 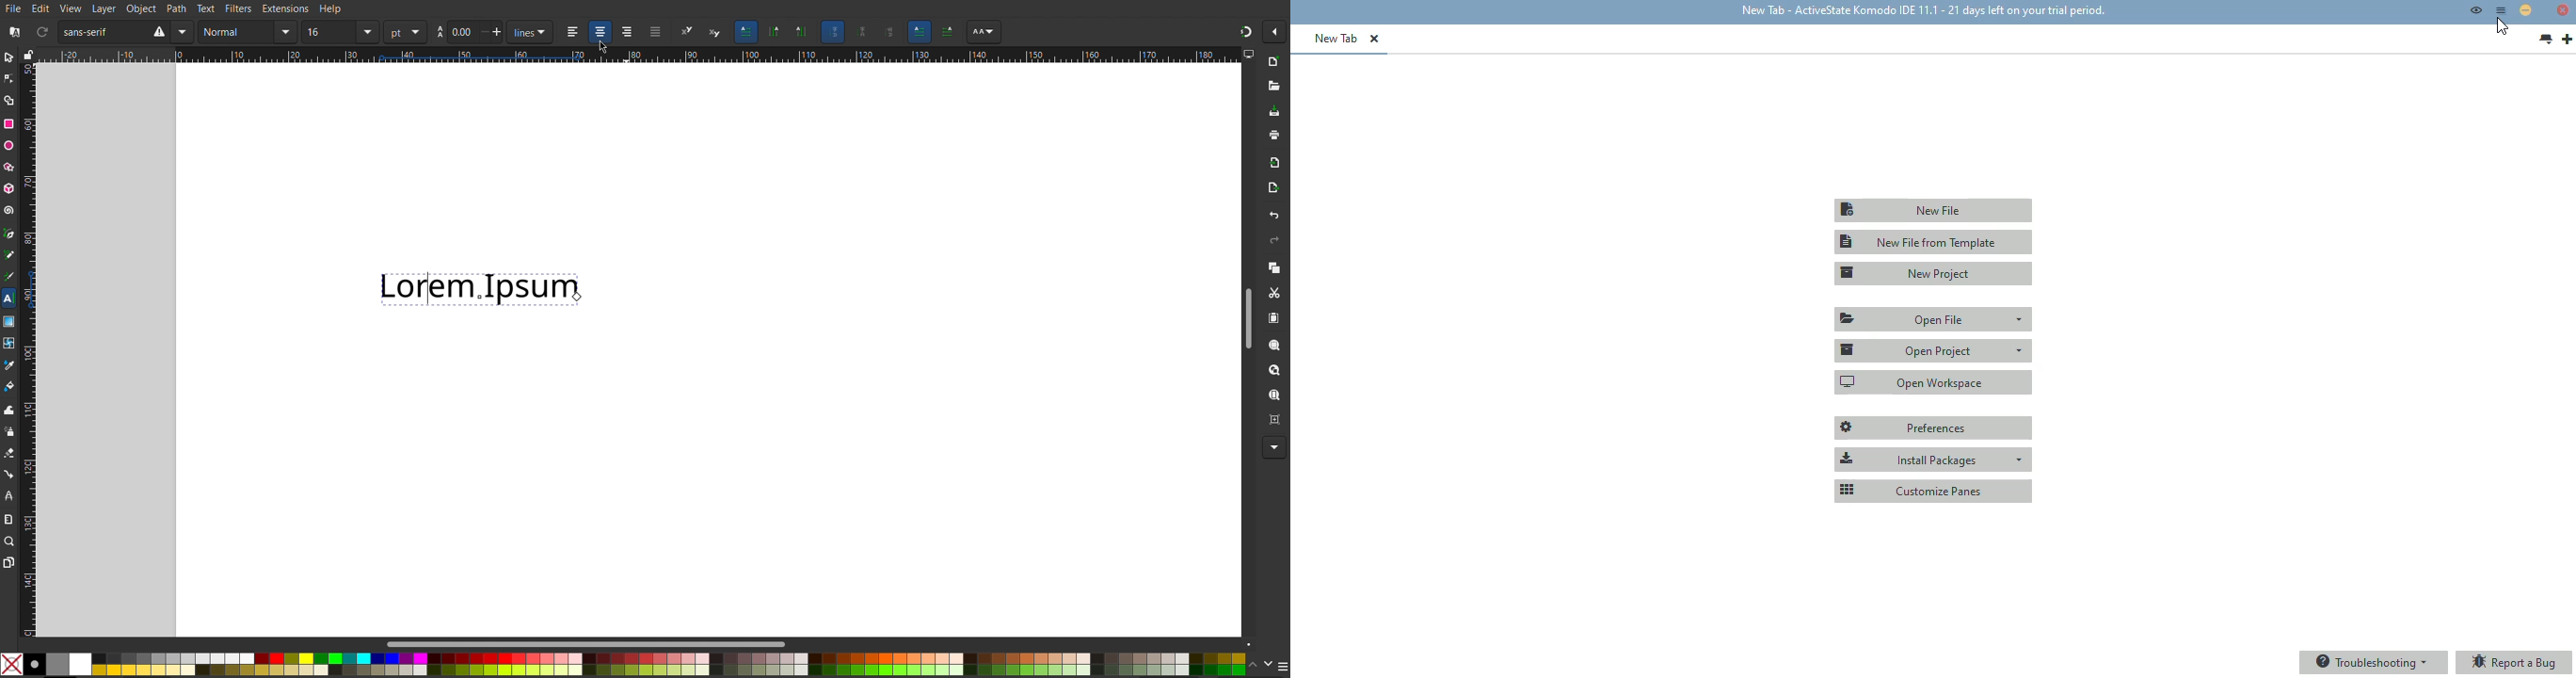 I want to click on open project, so click(x=1933, y=349).